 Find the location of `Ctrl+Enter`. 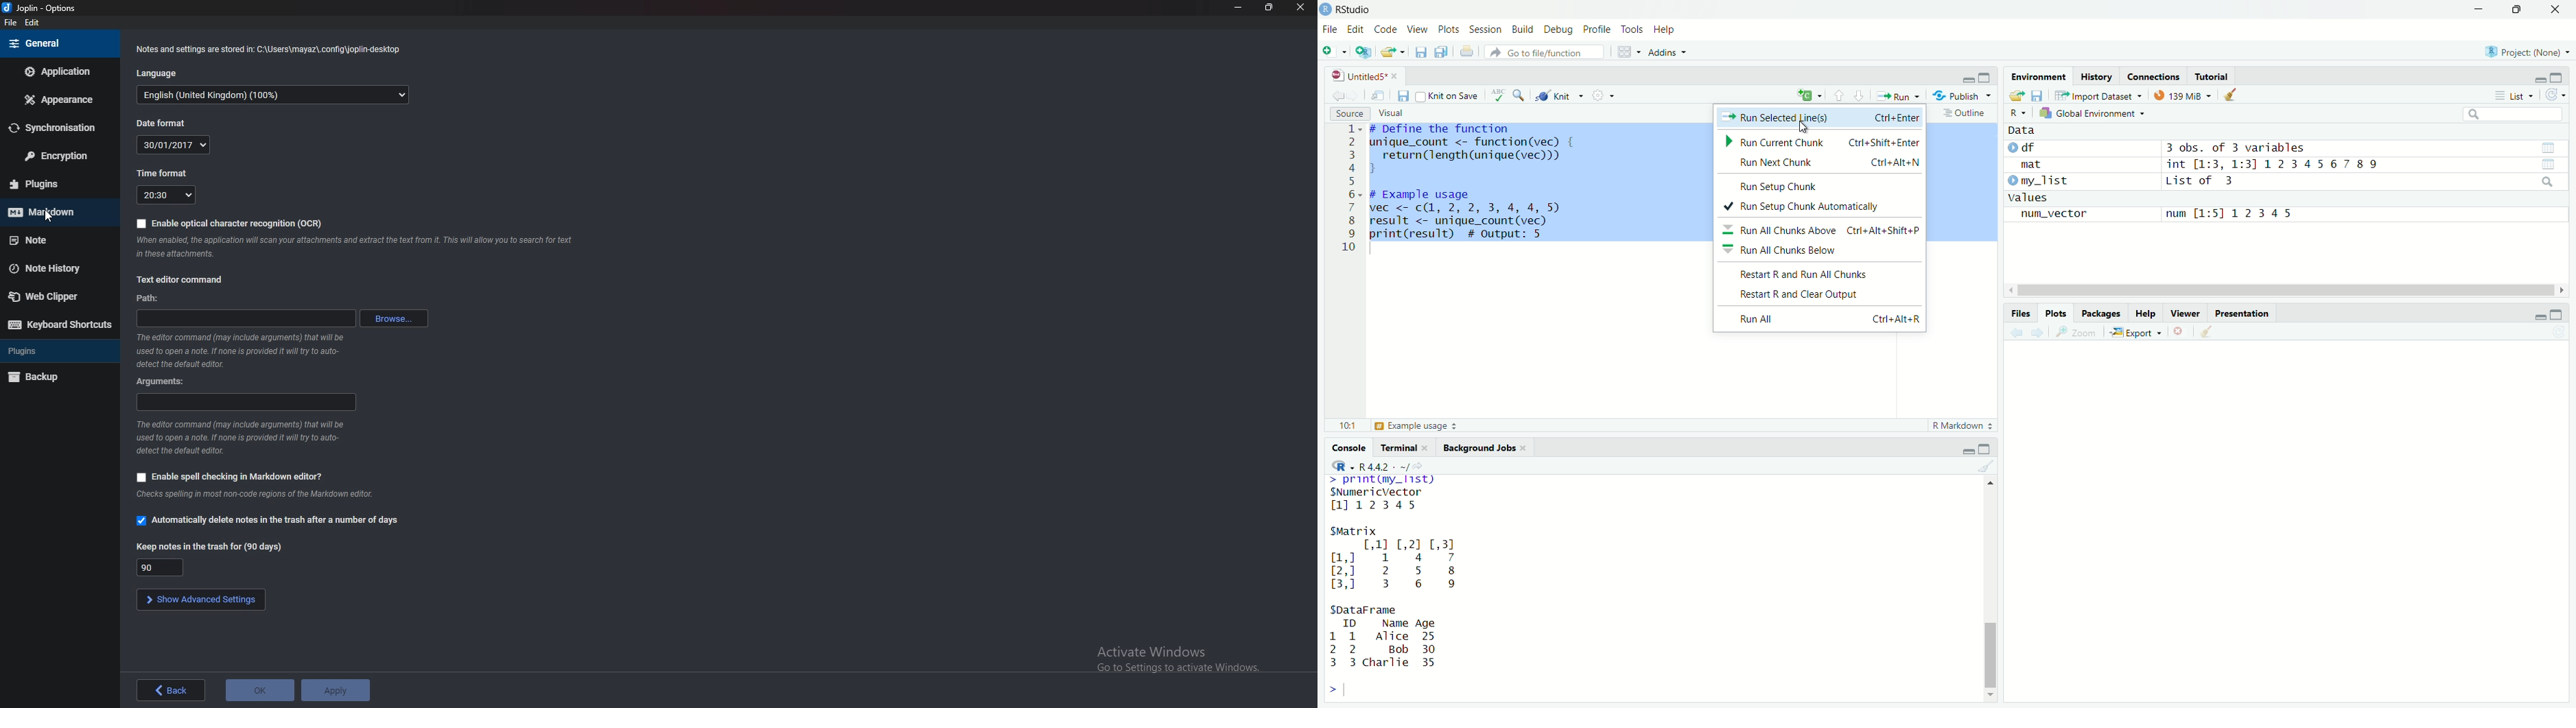

Ctrl+Enter is located at coordinates (1897, 117).